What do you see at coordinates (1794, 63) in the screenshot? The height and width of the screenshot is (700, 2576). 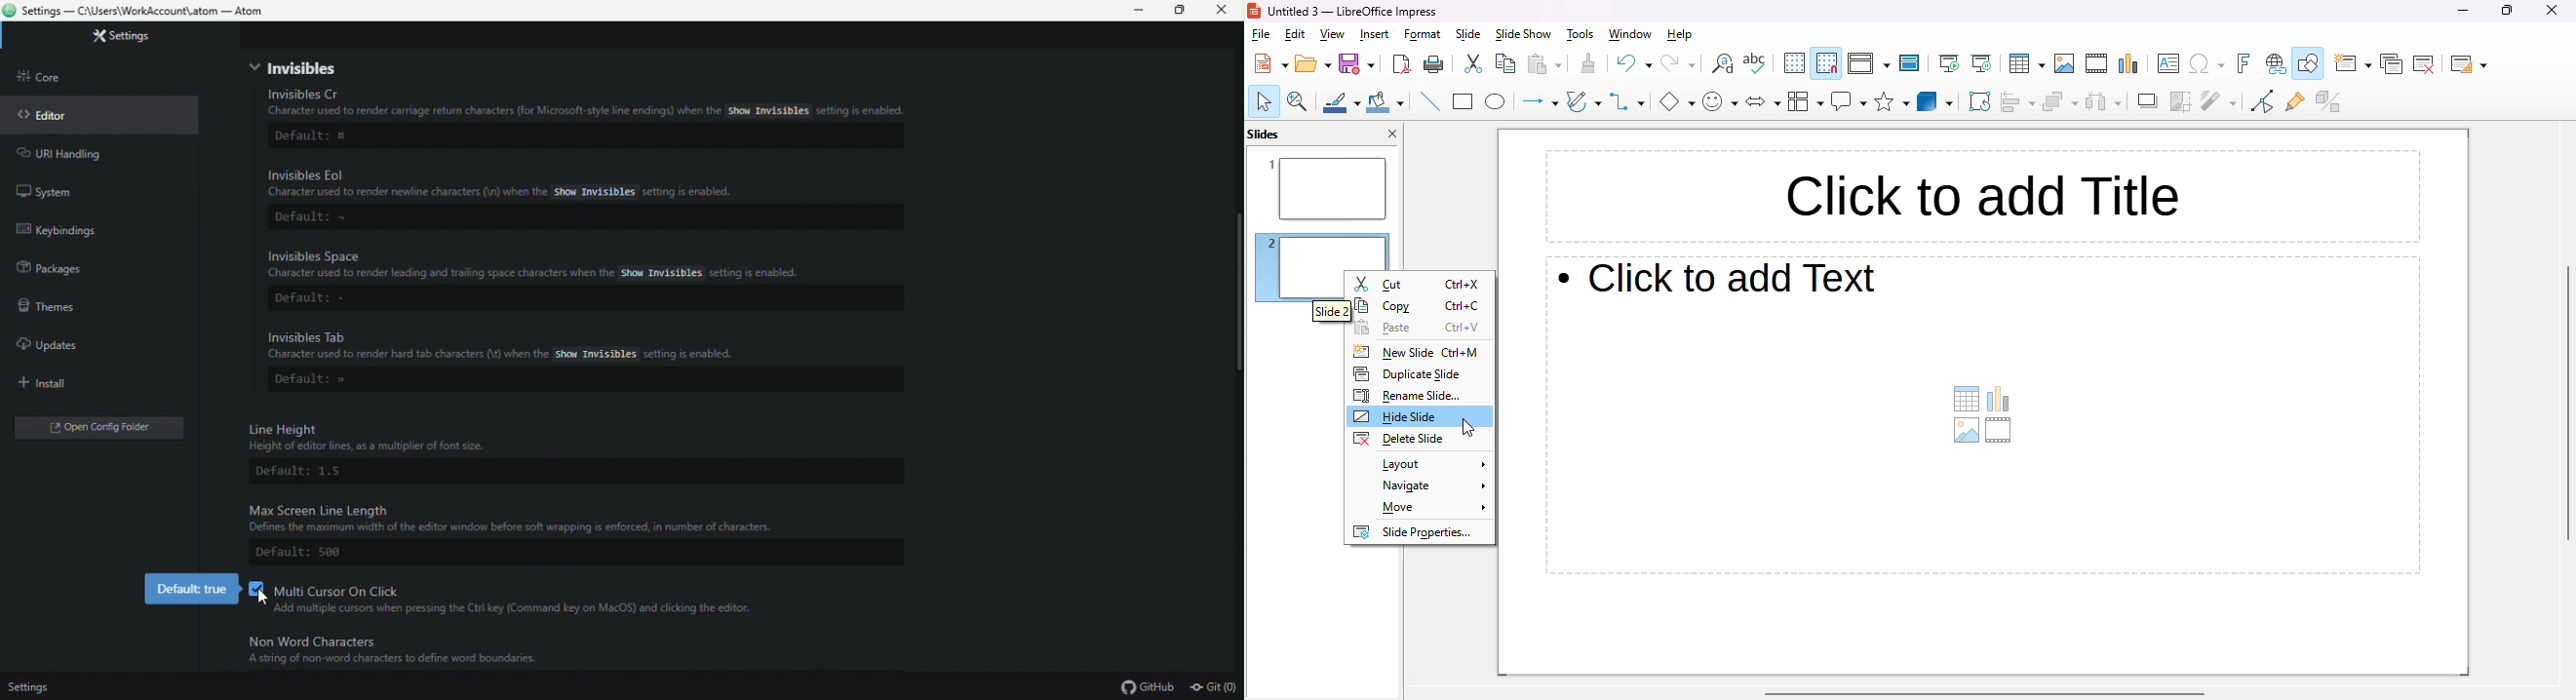 I see `display grid` at bounding box center [1794, 63].